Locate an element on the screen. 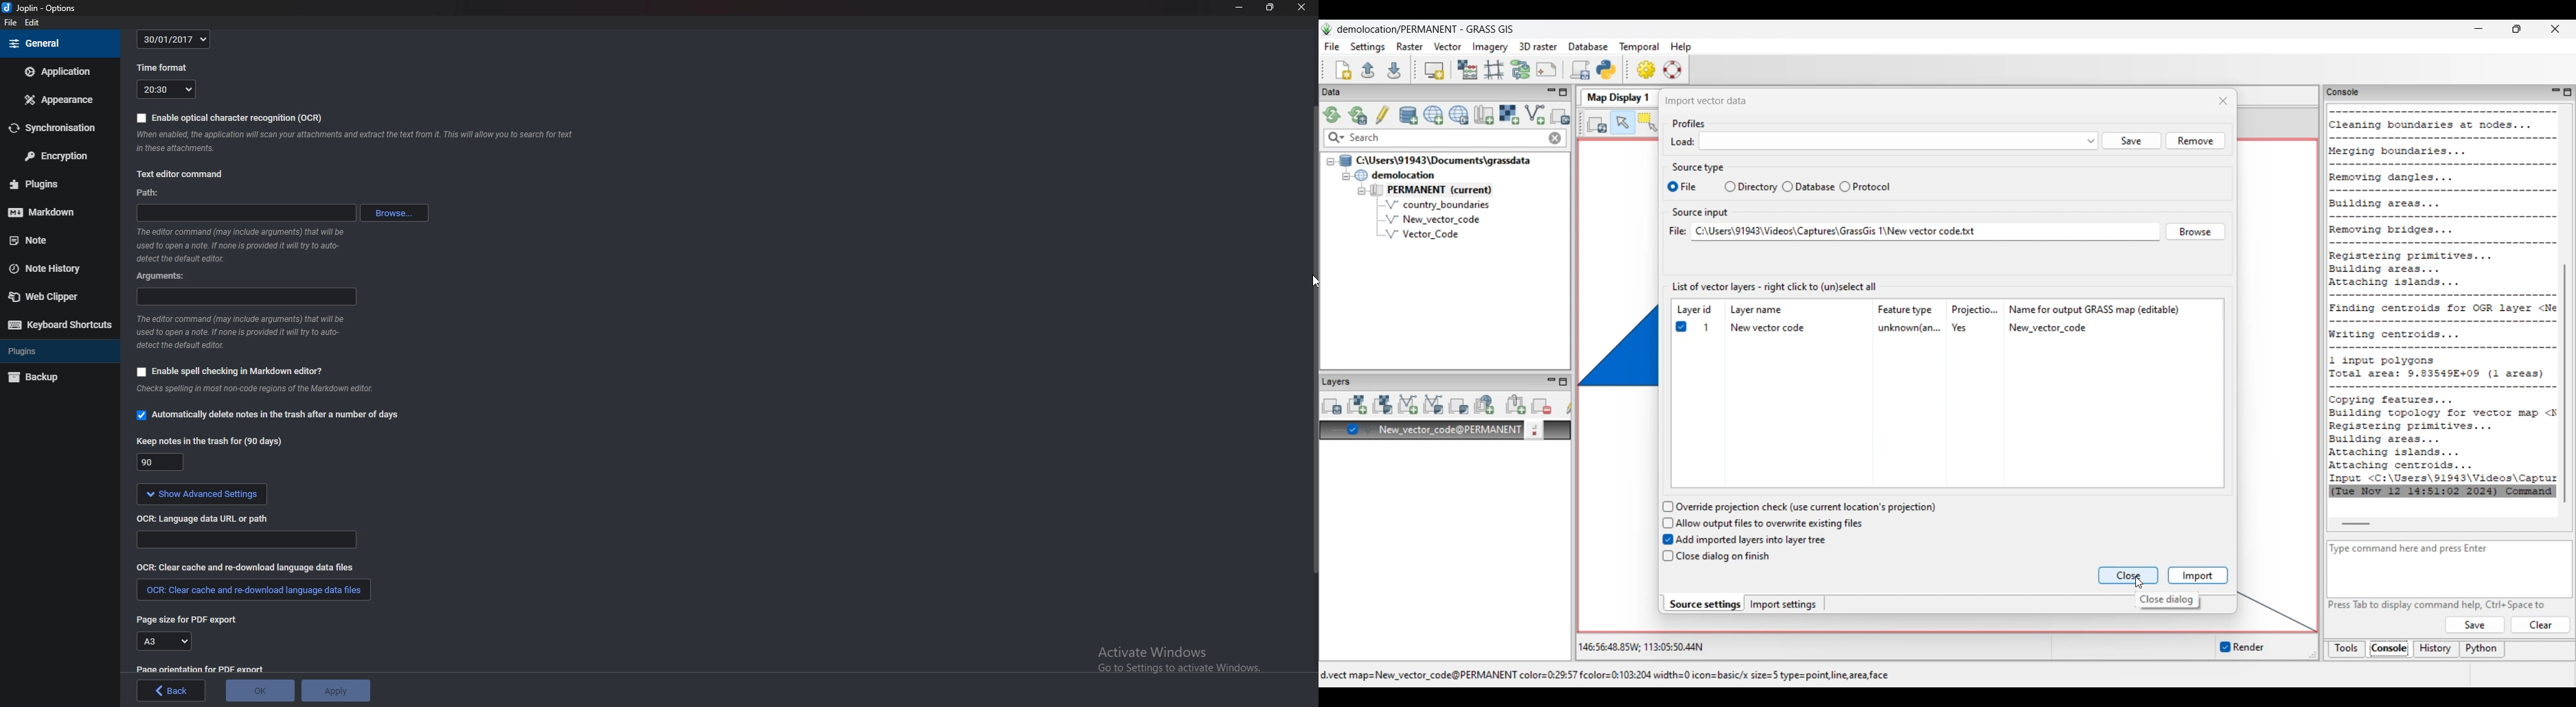 The width and height of the screenshot is (2576, 728). general is located at coordinates (59, 43).